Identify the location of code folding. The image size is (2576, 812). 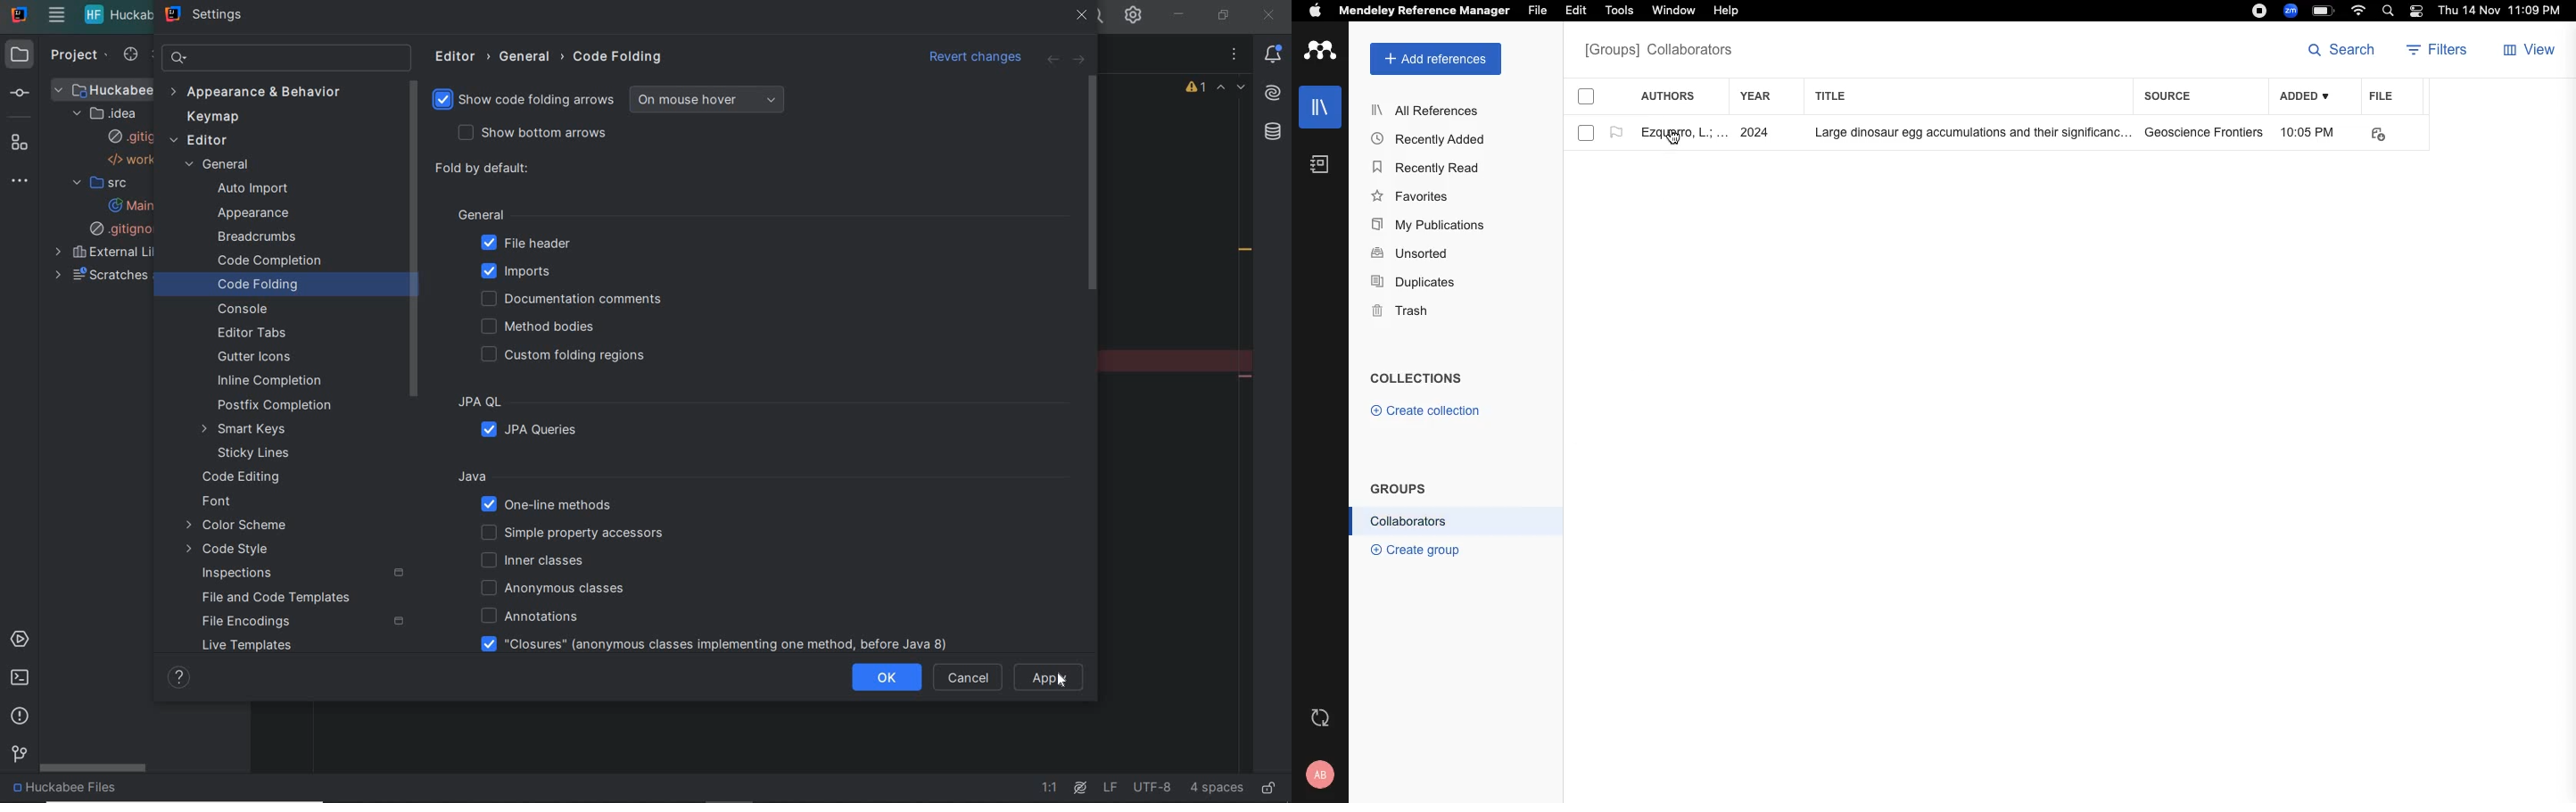
(621, 57).